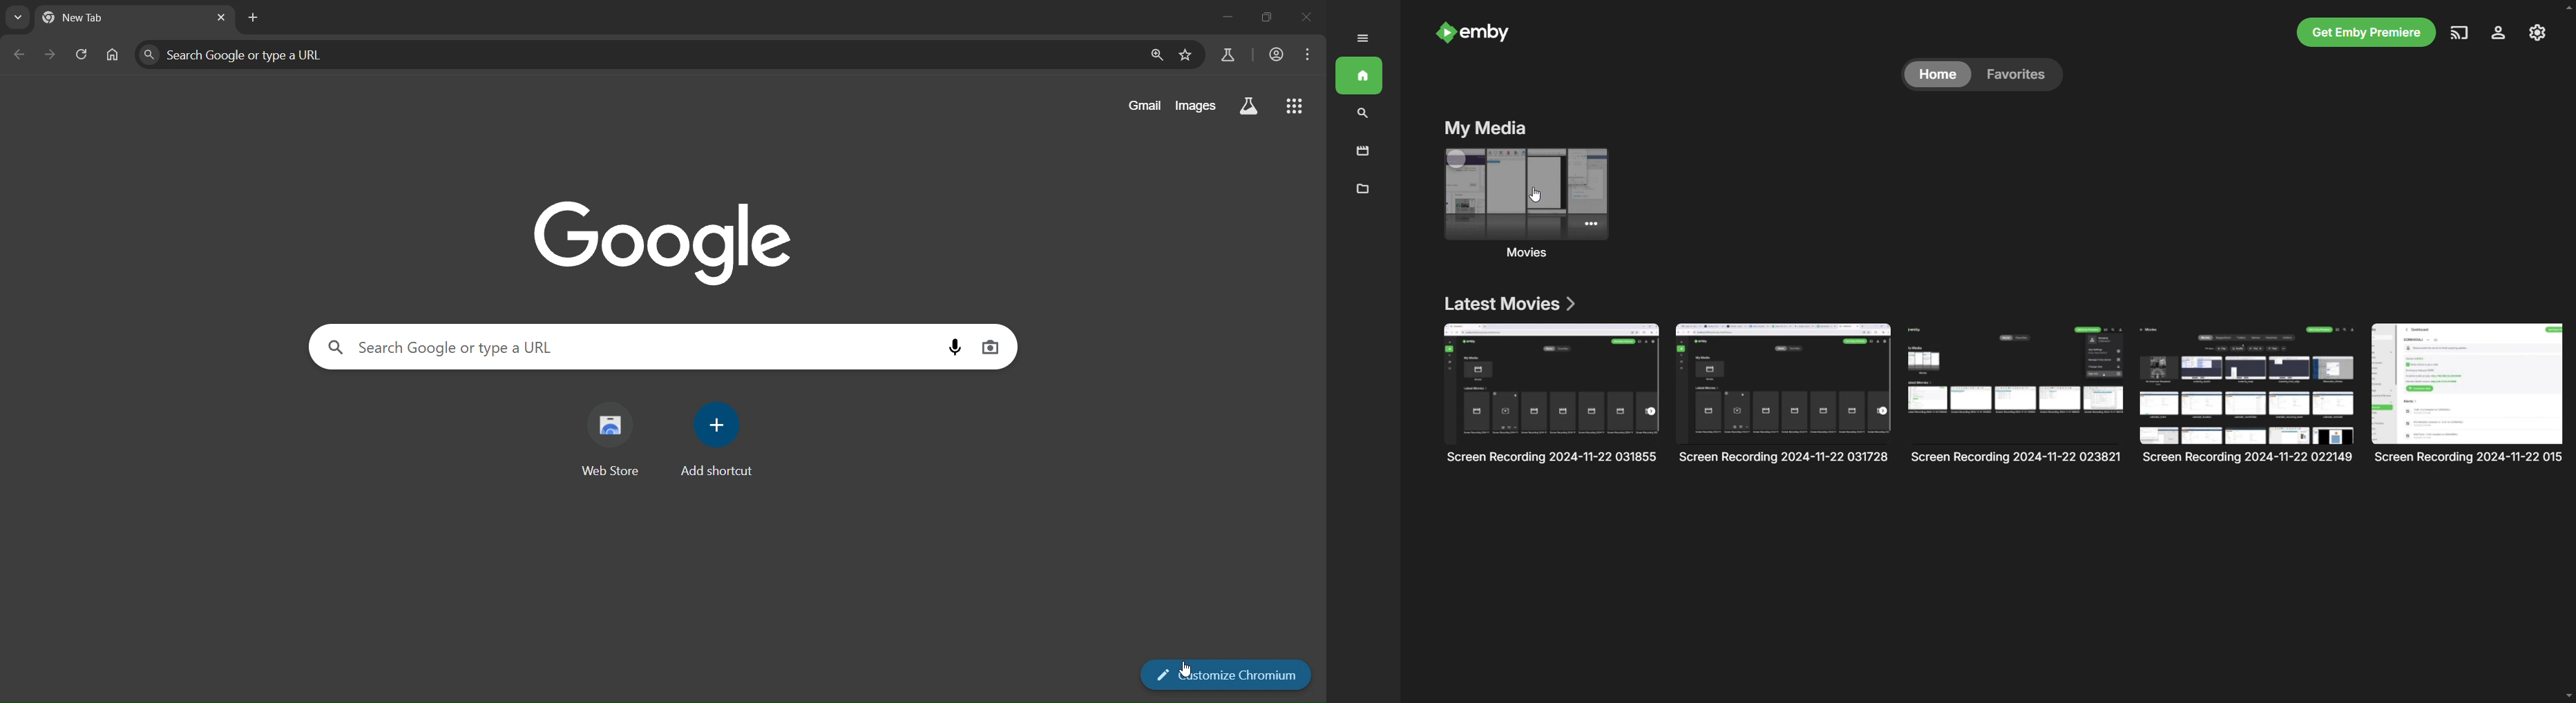 The width and height of the screenshot is (2576, 728). Describe the element at coordinates (1141, 105) in the screenshot. I see `gmail` at that location.